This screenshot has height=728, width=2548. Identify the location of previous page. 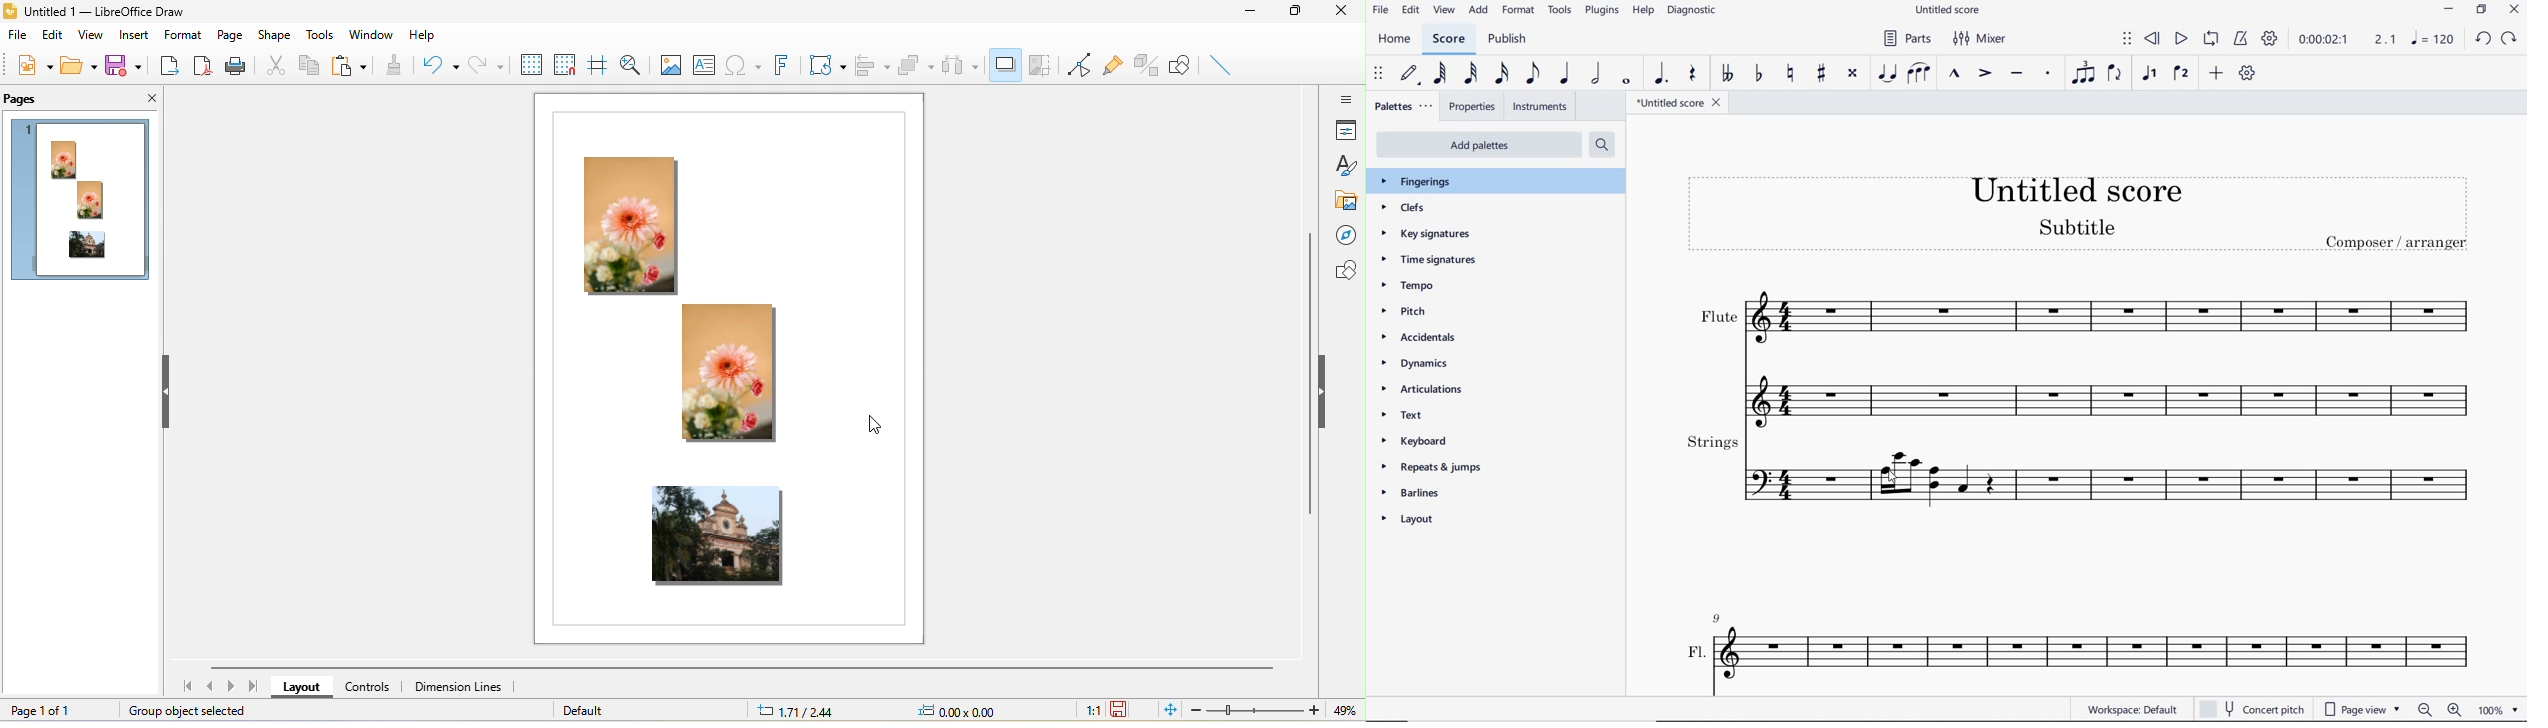
(213, 689).